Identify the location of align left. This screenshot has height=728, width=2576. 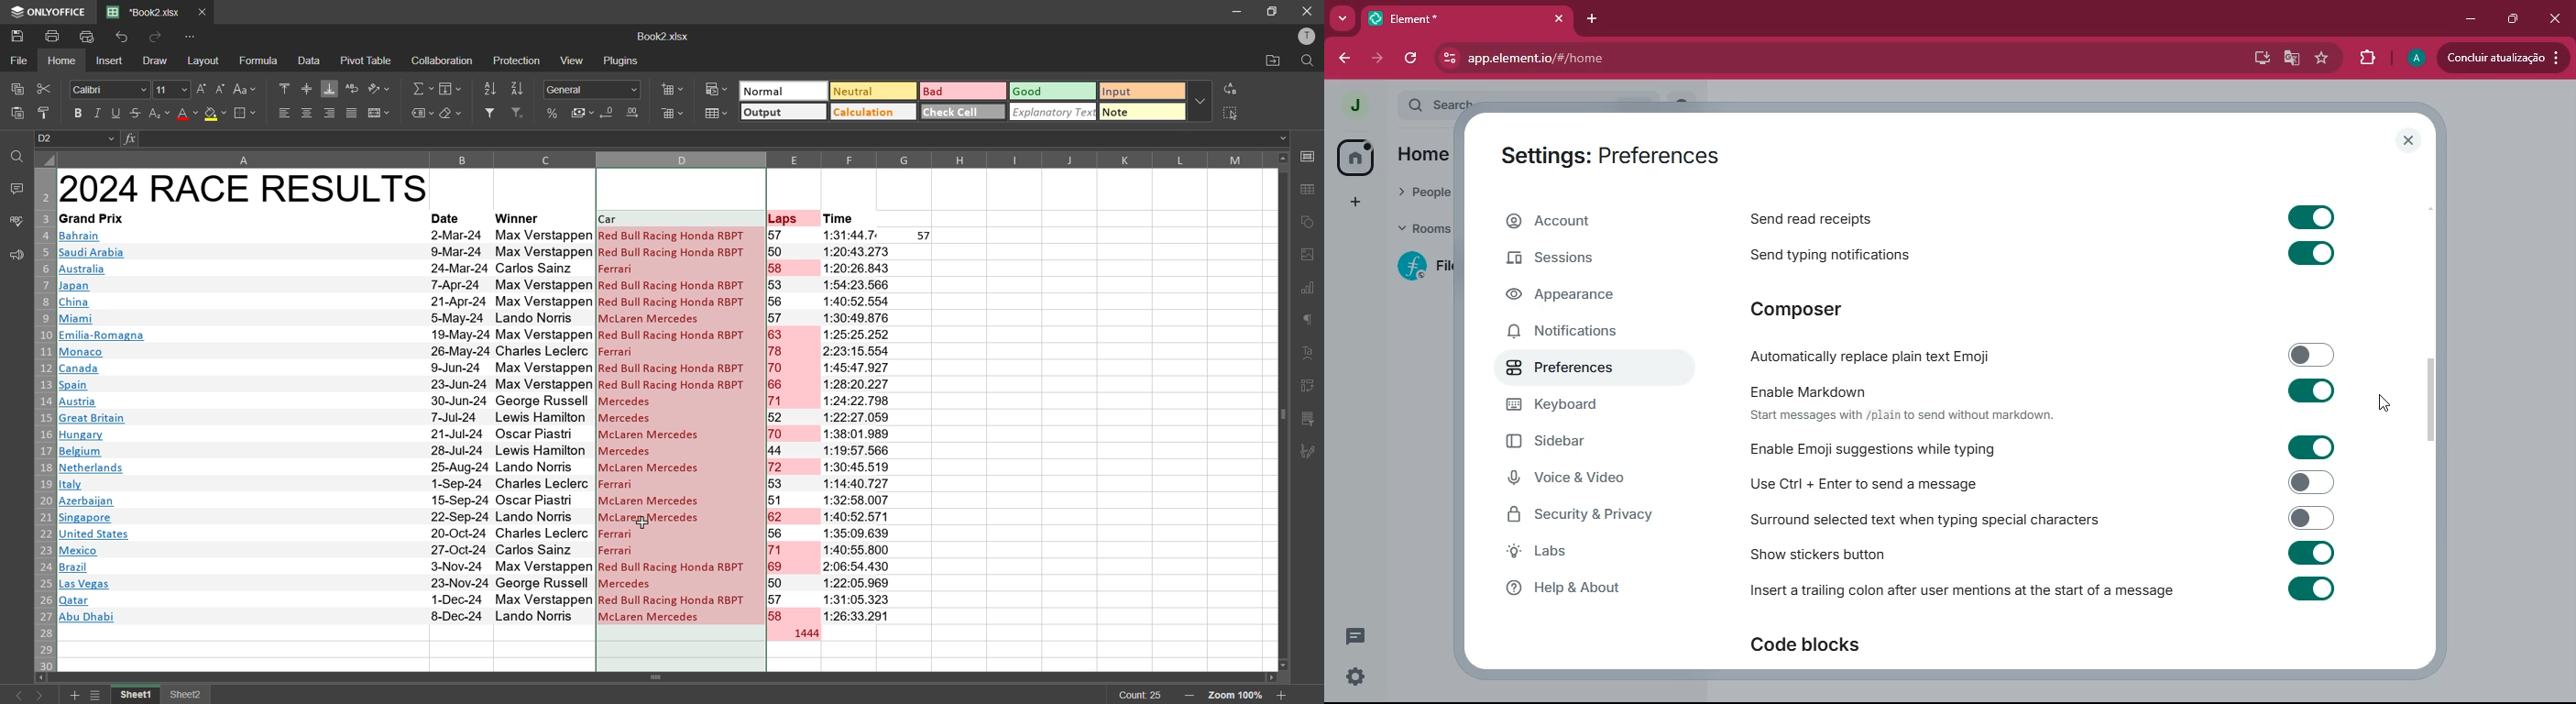
(284, 112).